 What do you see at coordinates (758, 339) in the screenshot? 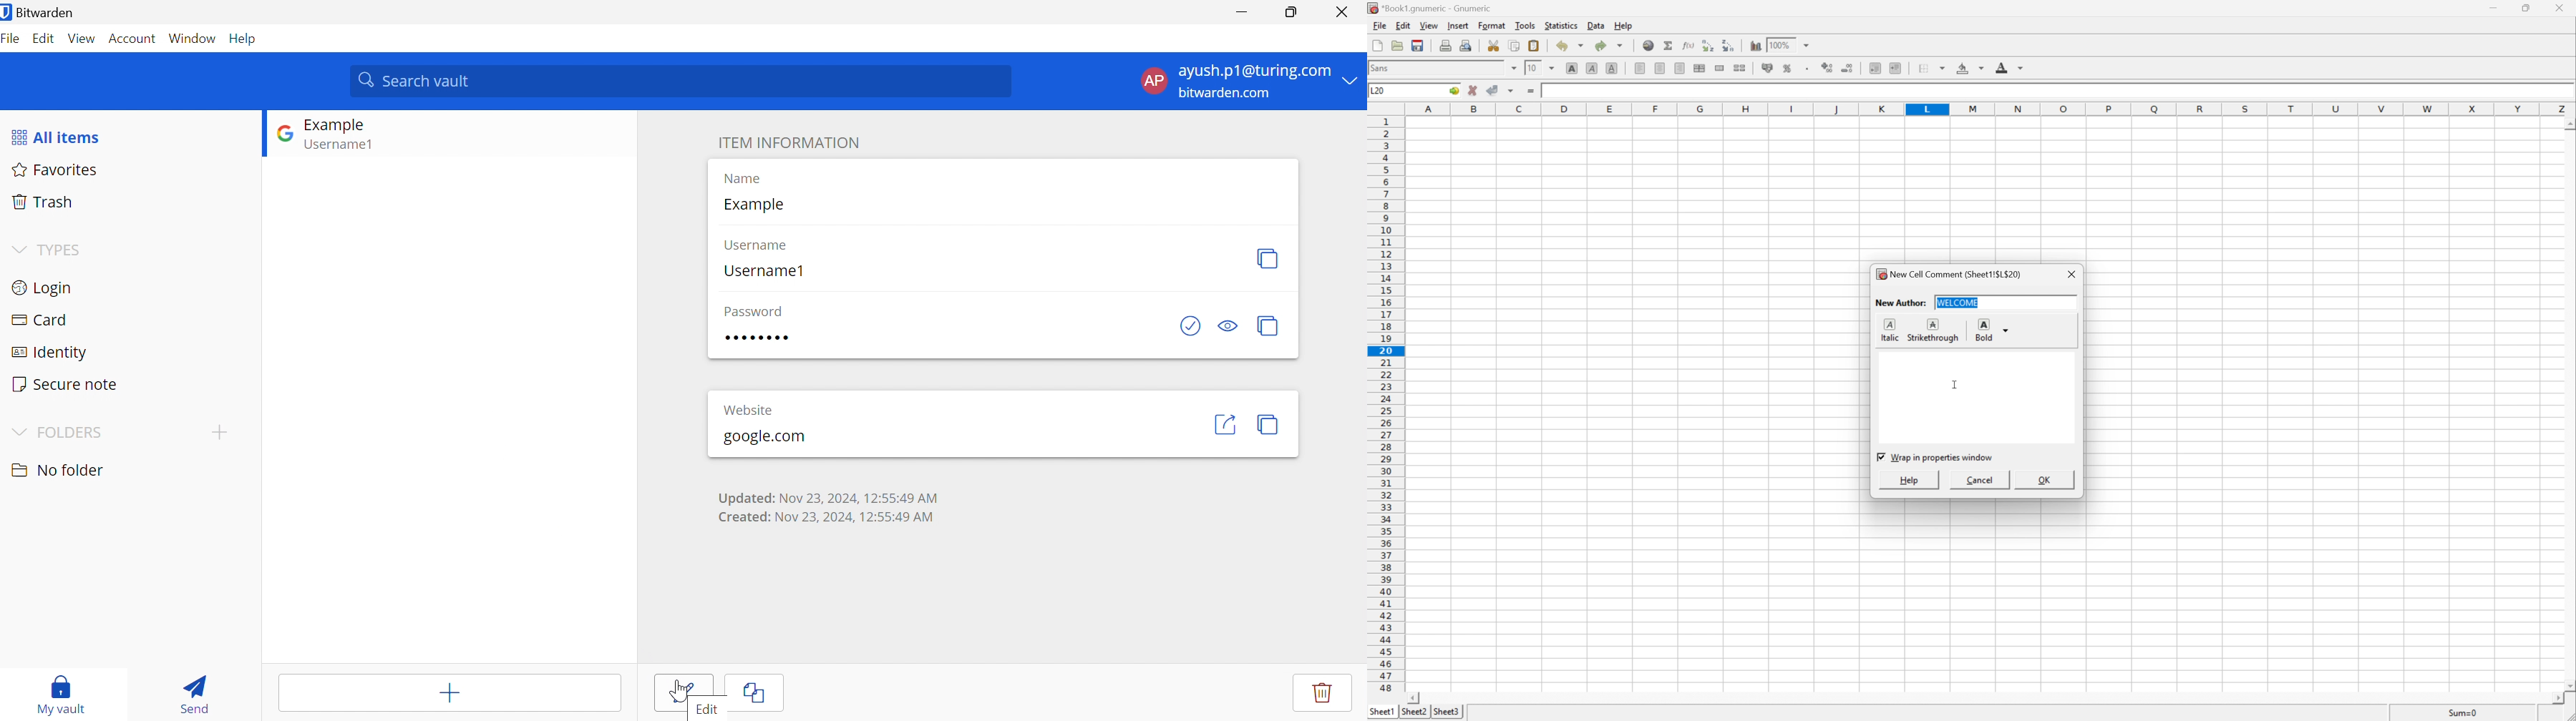
I see `Password` at bounding box center [758, 339].